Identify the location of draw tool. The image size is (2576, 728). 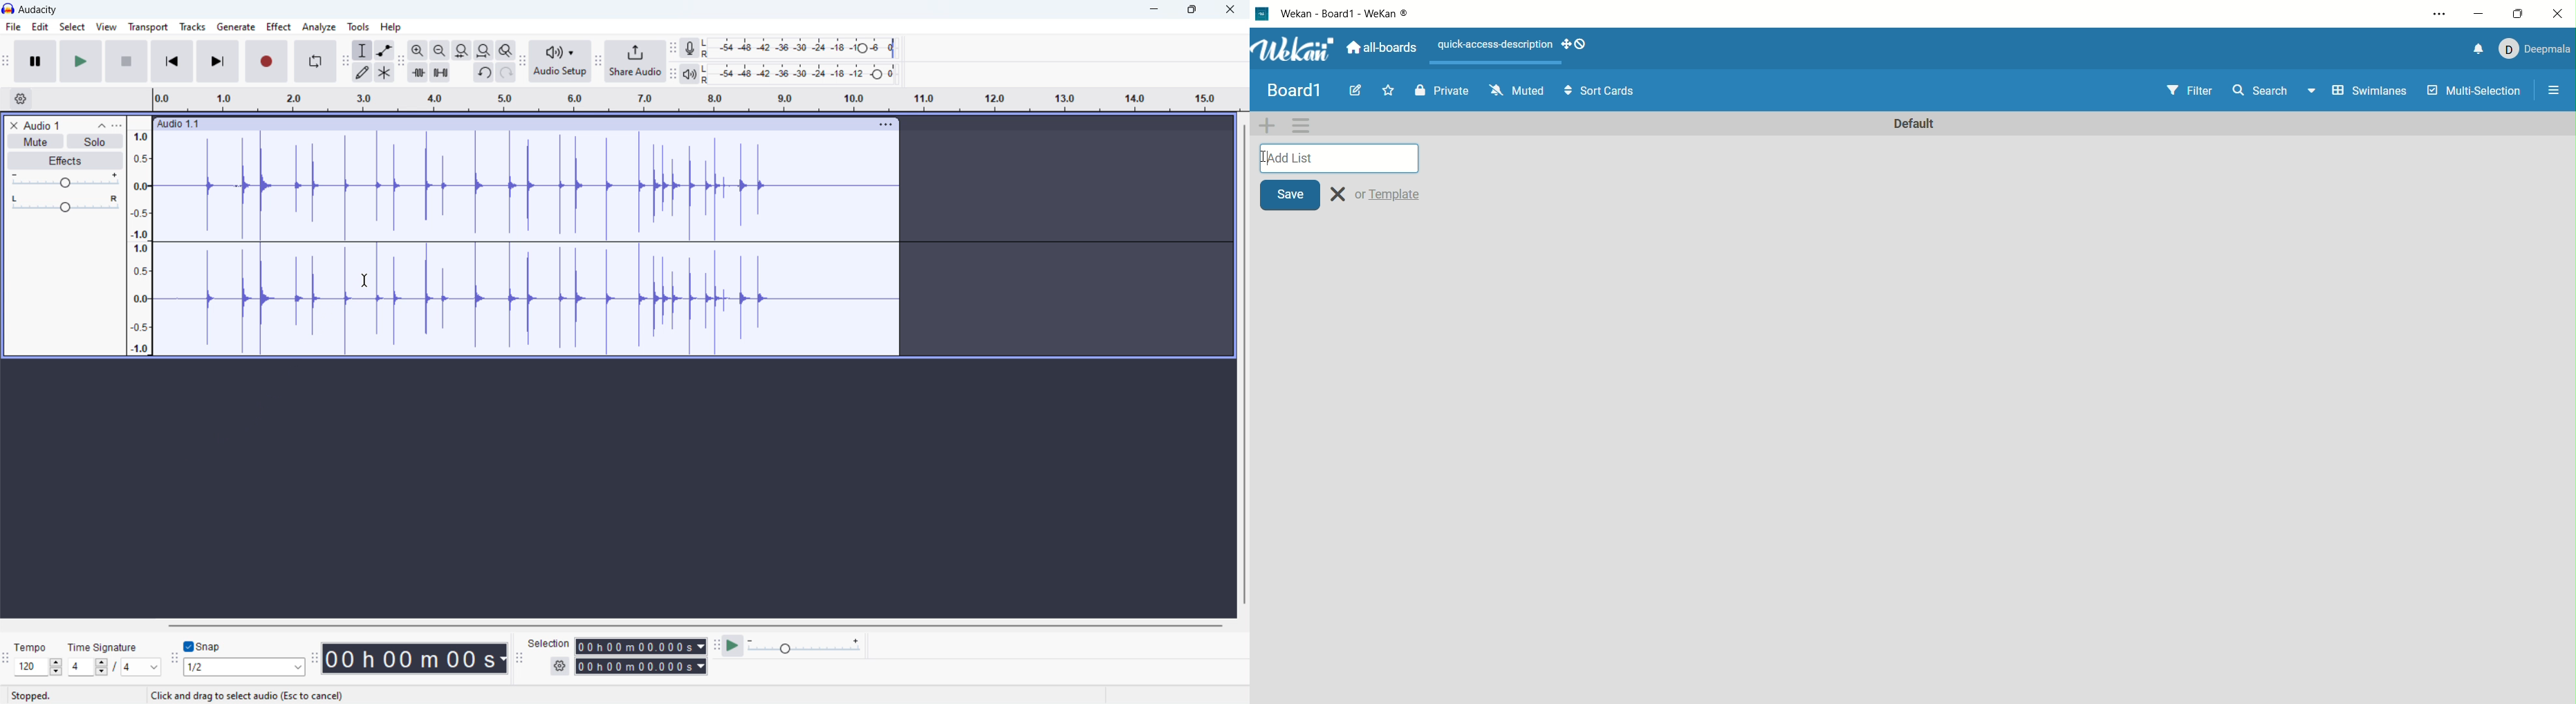
(361, 72).